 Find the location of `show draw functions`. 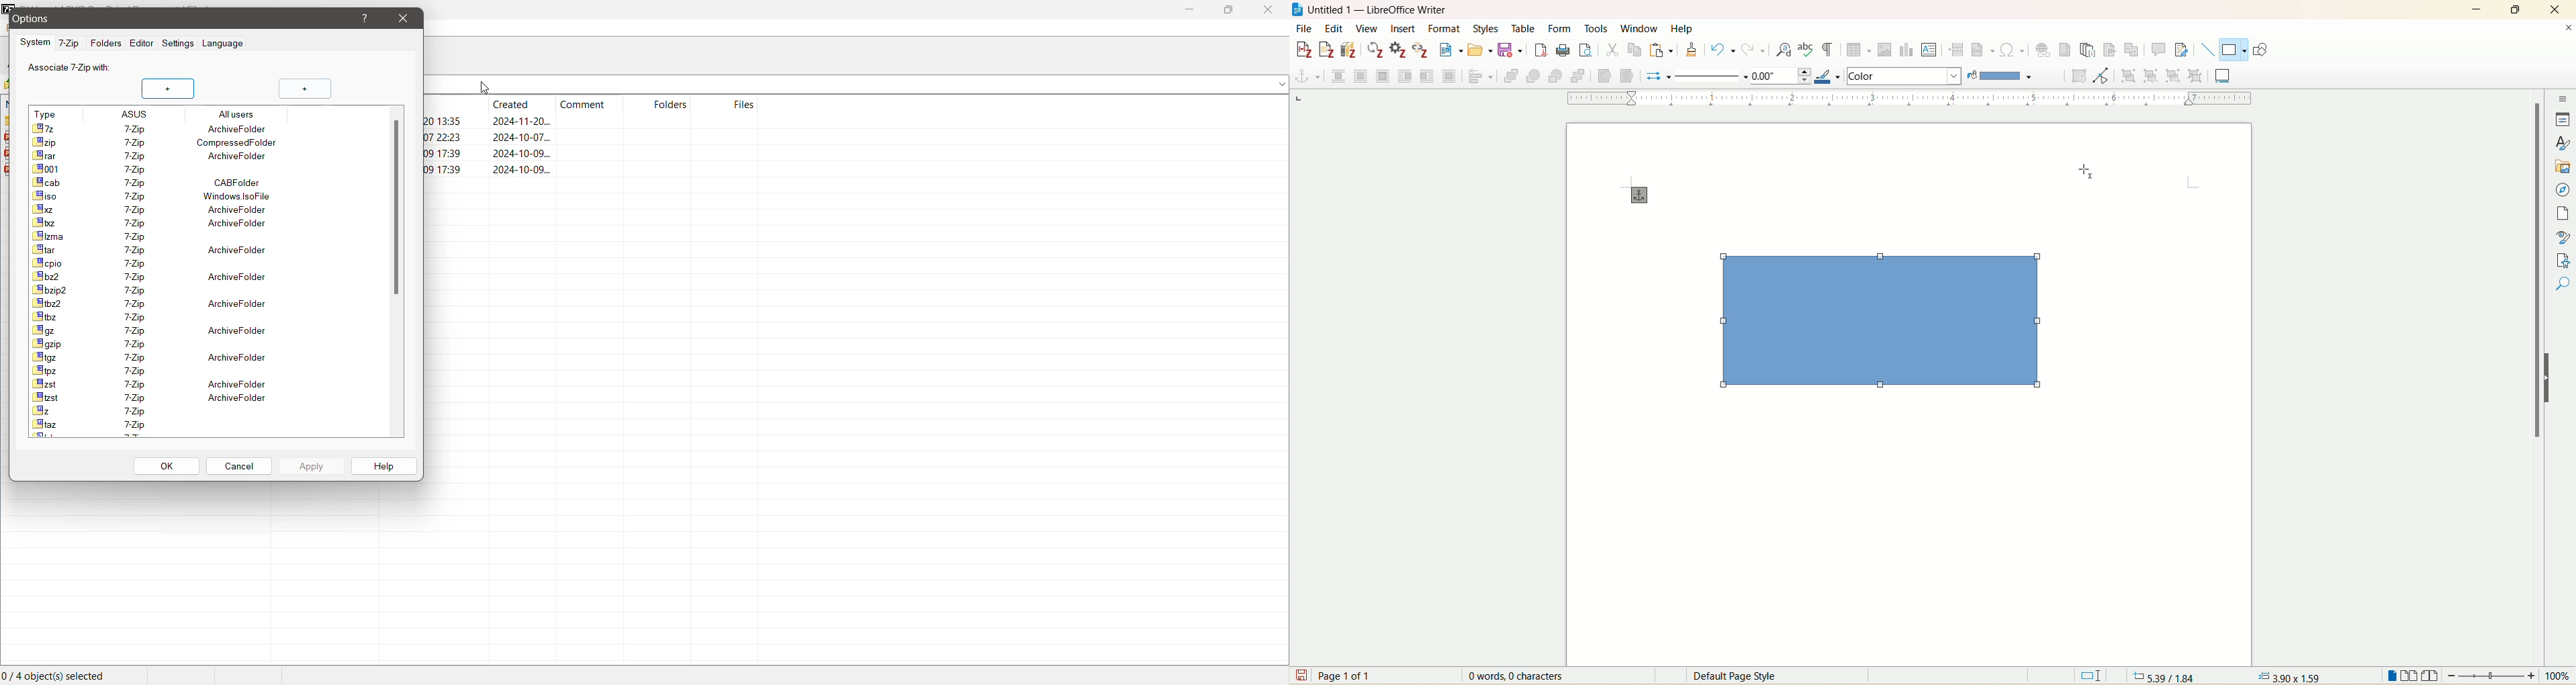

show draw functions is located at coordinates (2263, 49).